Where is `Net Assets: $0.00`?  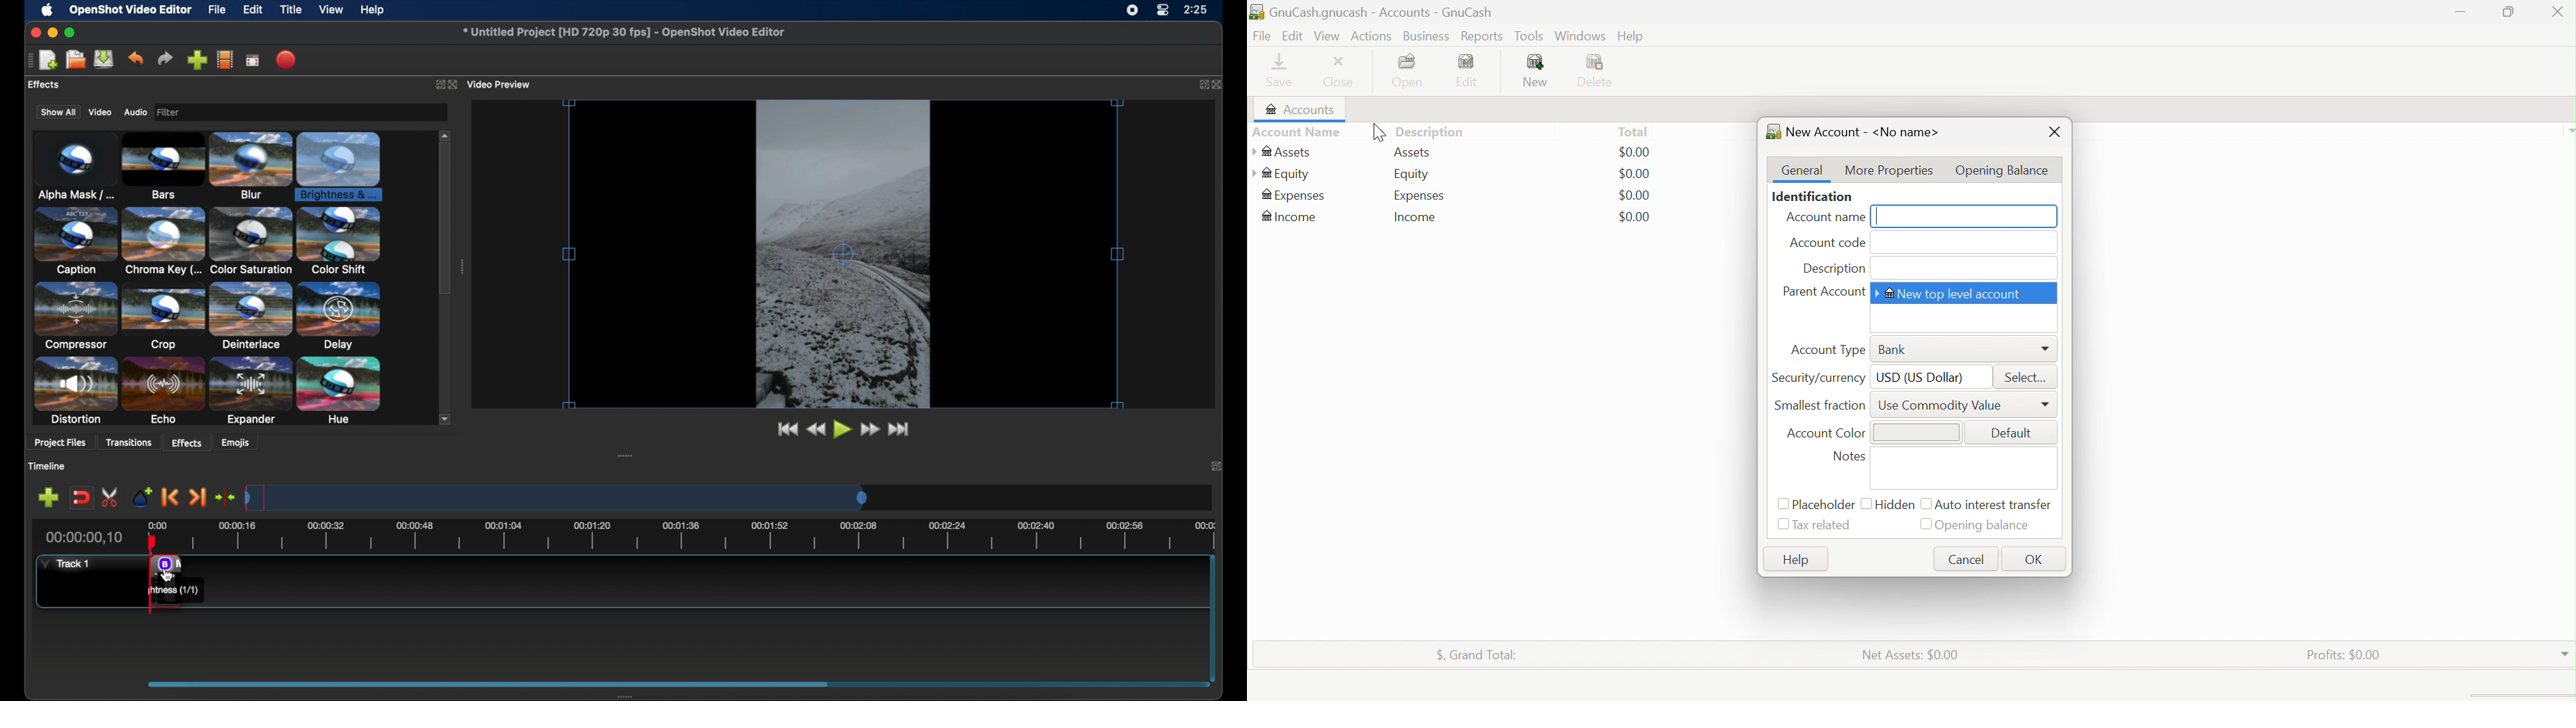
Net Assets: $0.00 is located at coordinates (1910, 654).